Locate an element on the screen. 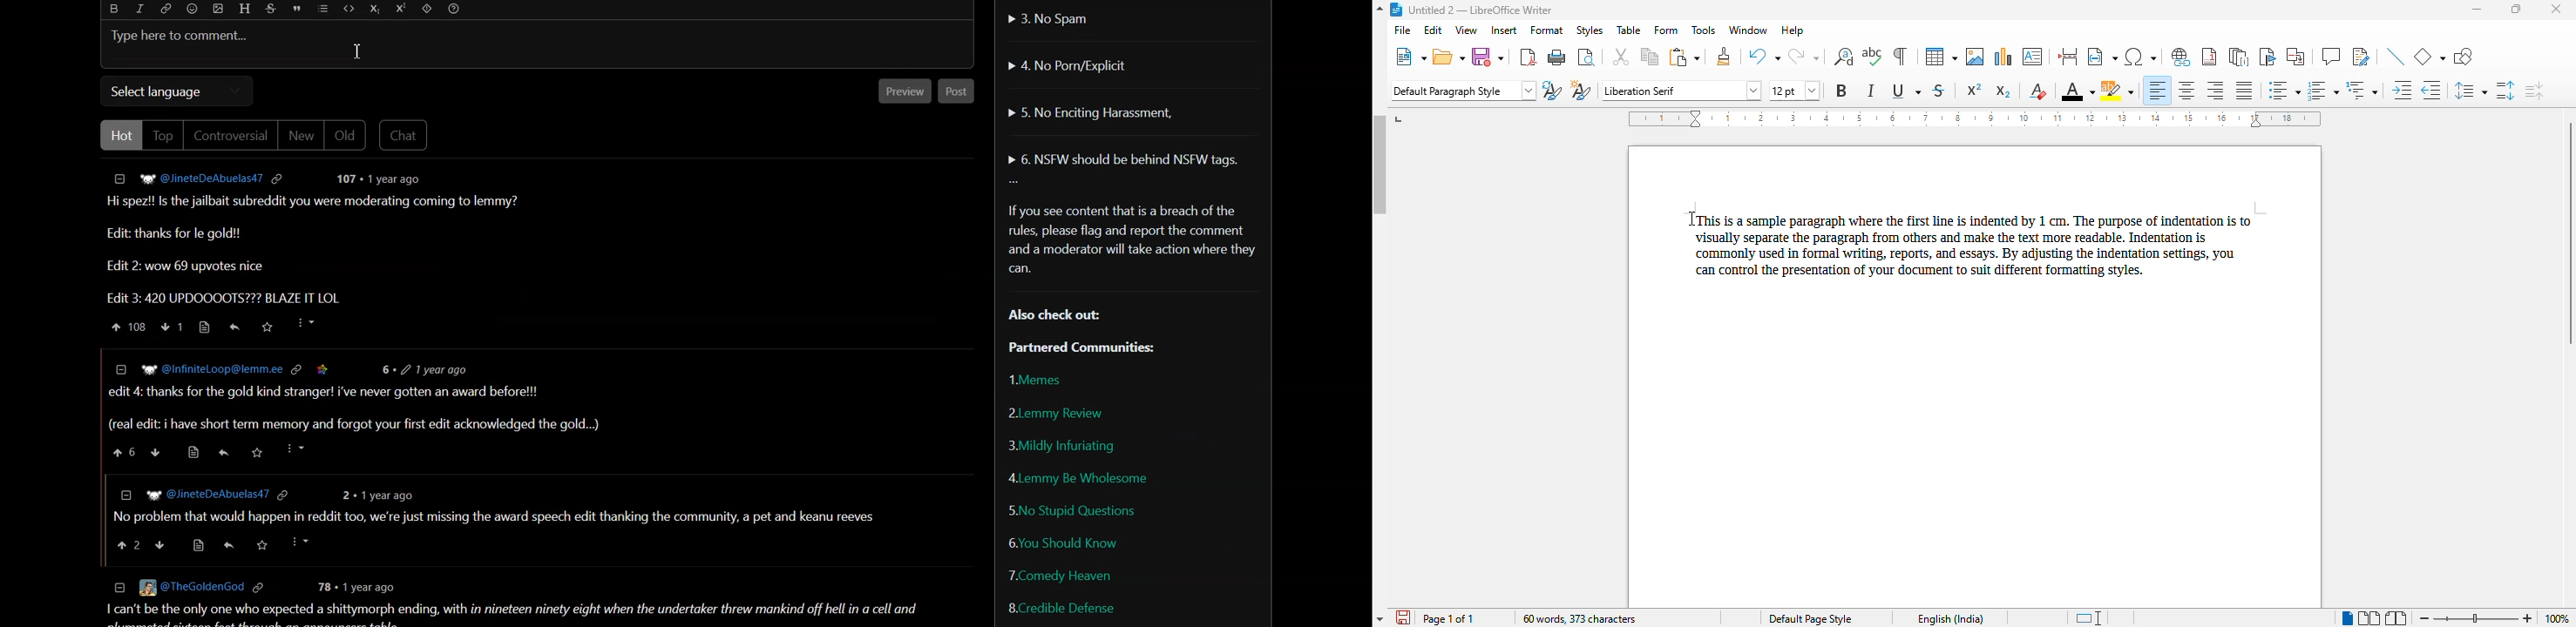  decrease paragraph spacing is located at coordinates (2533, 90).